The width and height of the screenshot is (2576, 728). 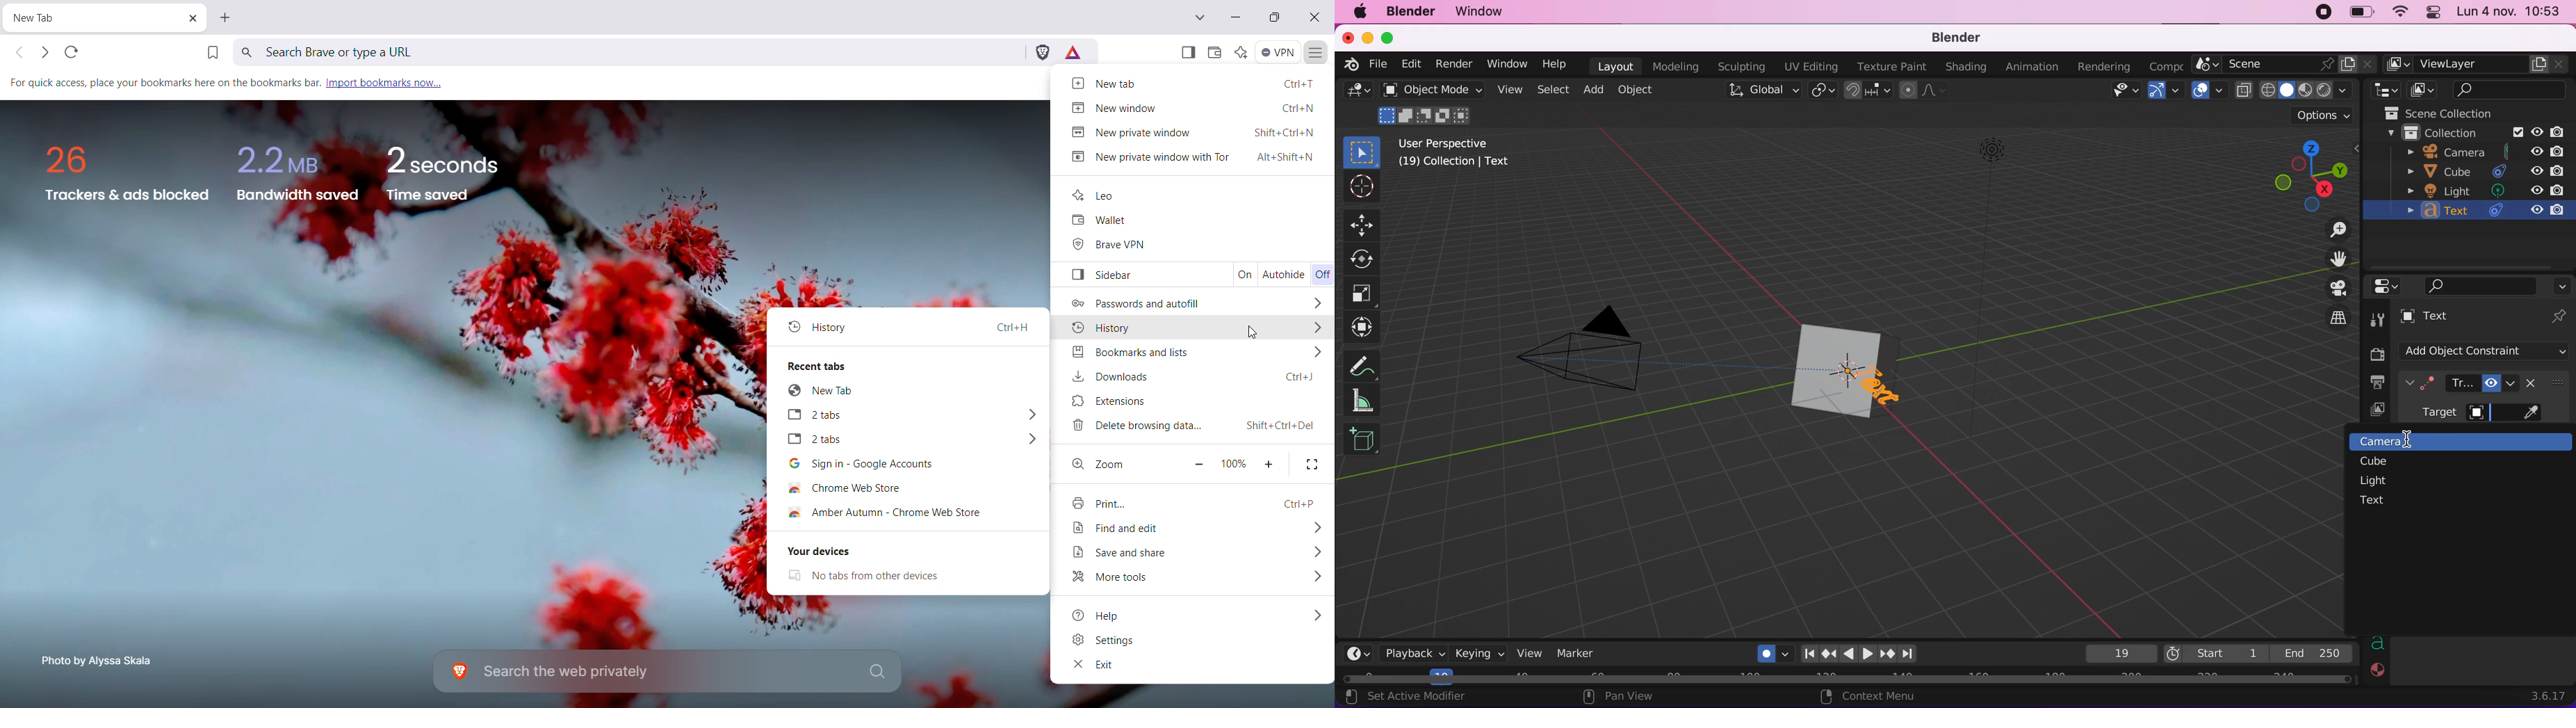 What do you see at coordinates (211, 51) in the screenshot?
I see `Bookmark this page` at bounding box center [211, 51].